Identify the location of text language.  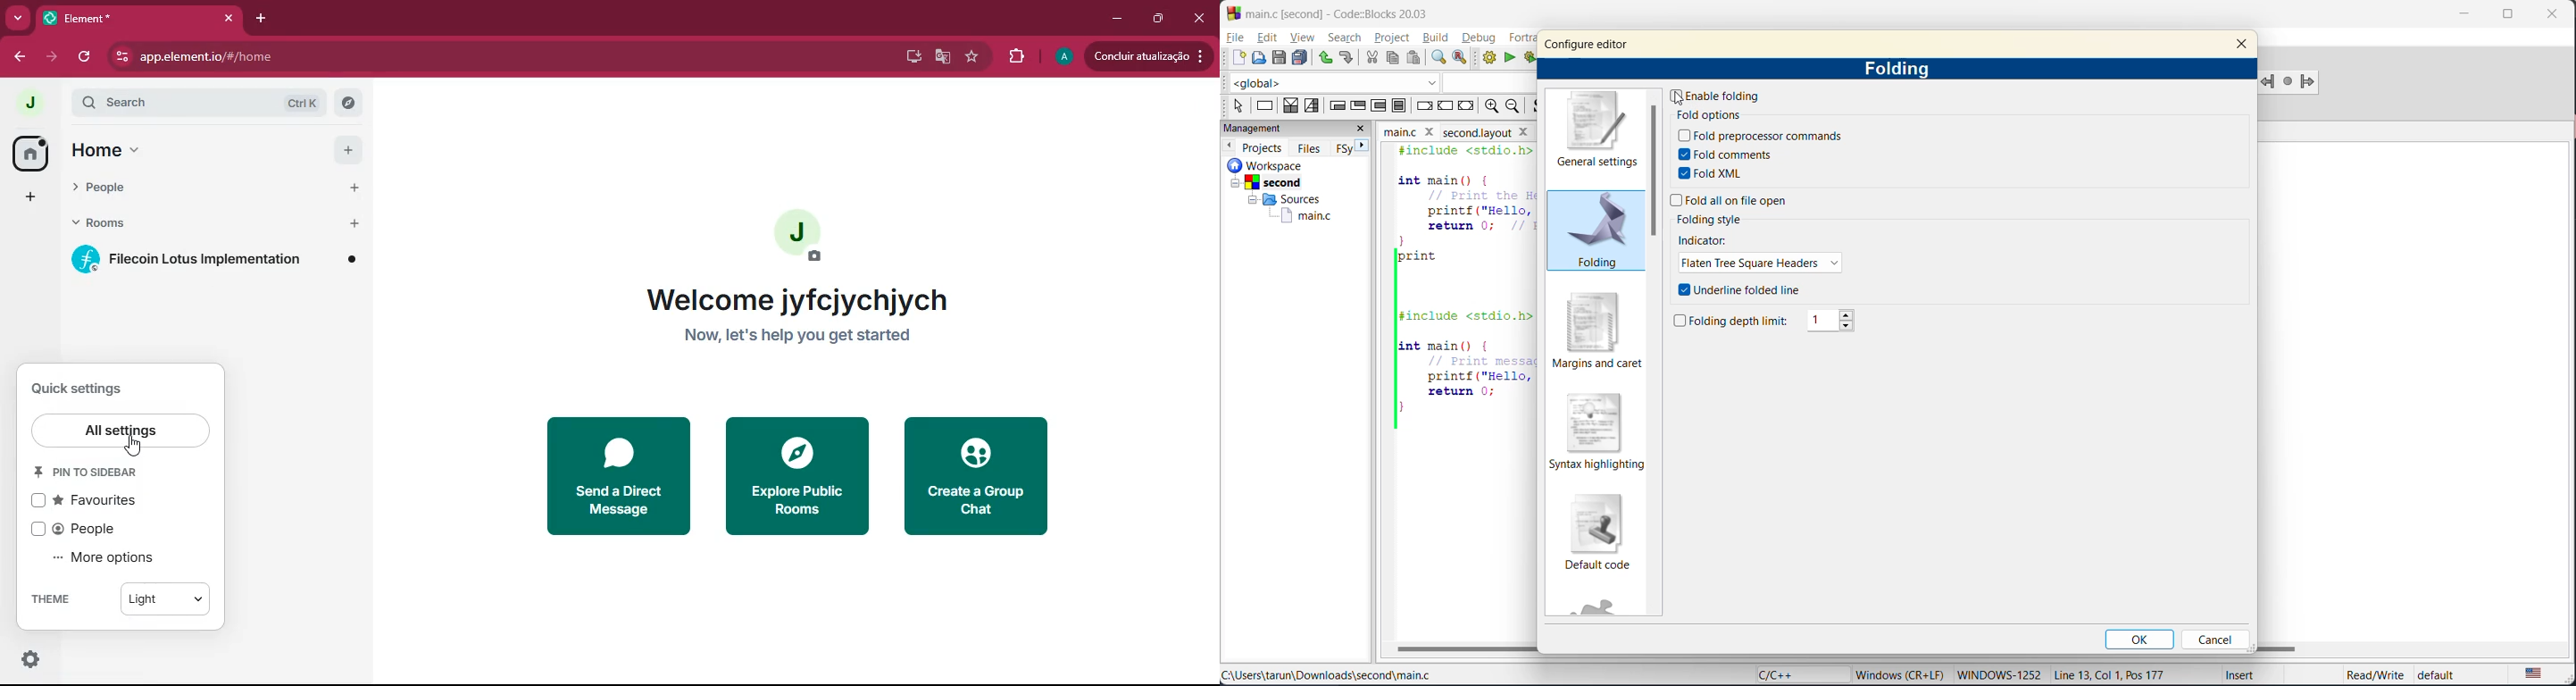
(2536, 673).